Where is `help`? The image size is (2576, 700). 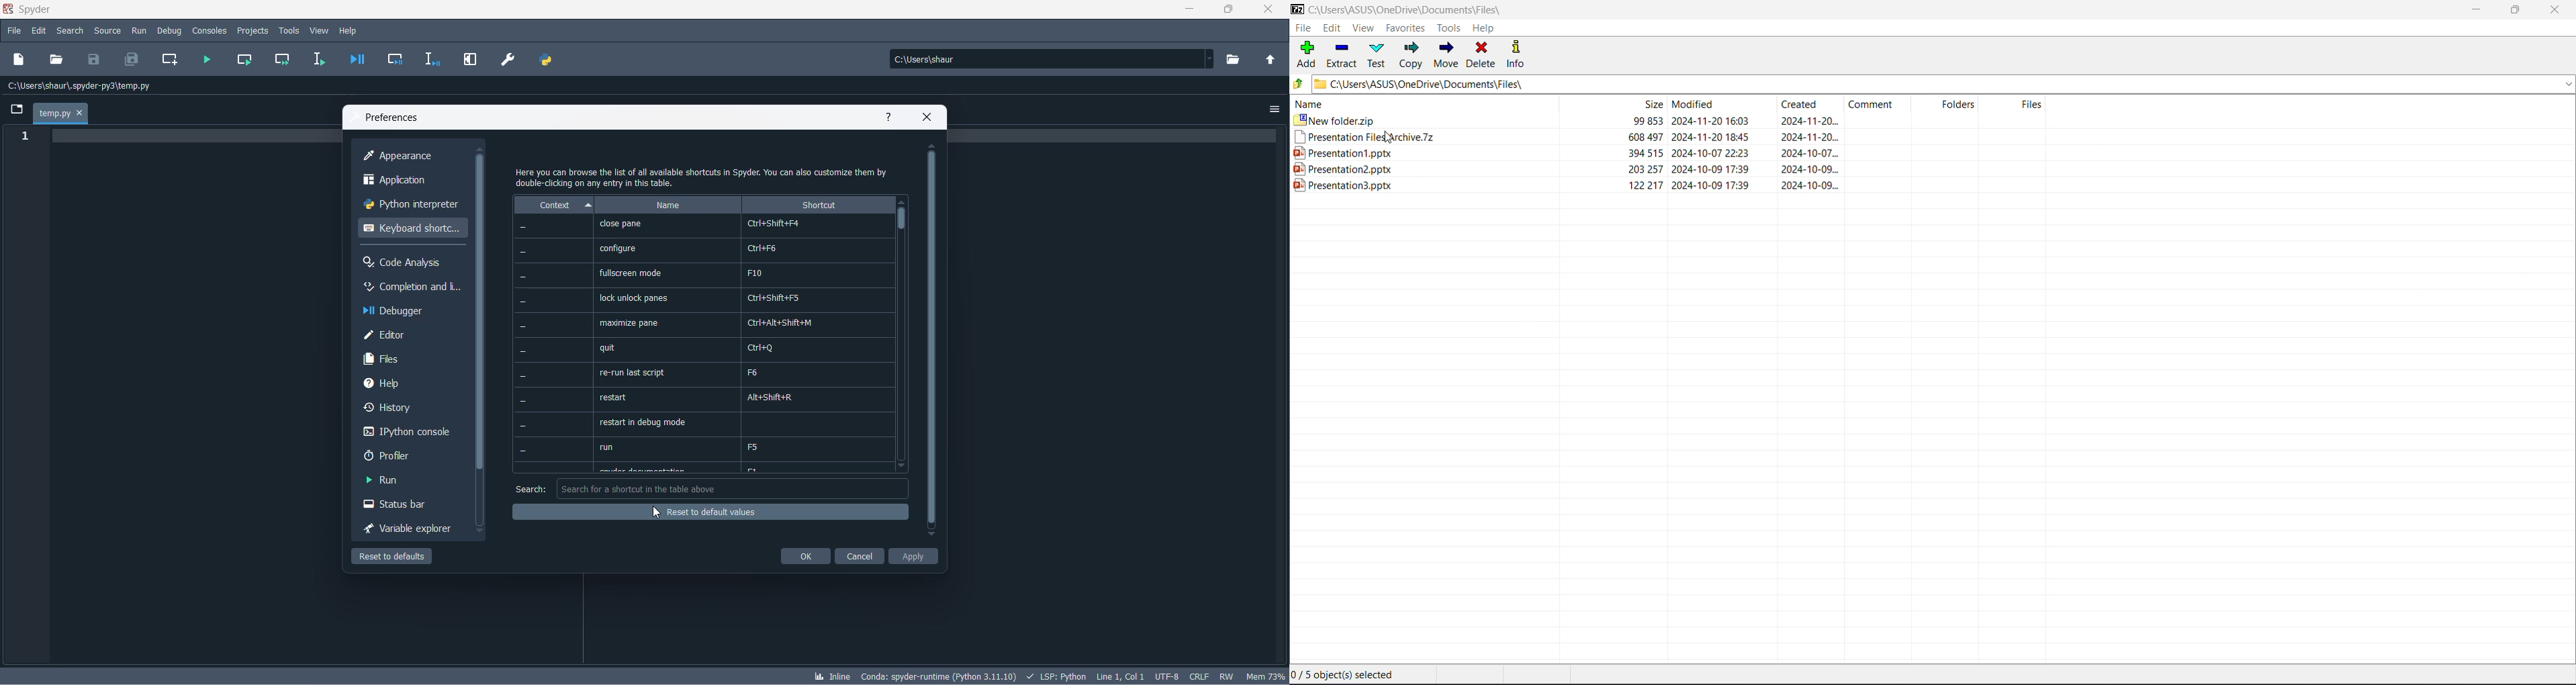 help is located at coordinates (349, 31).